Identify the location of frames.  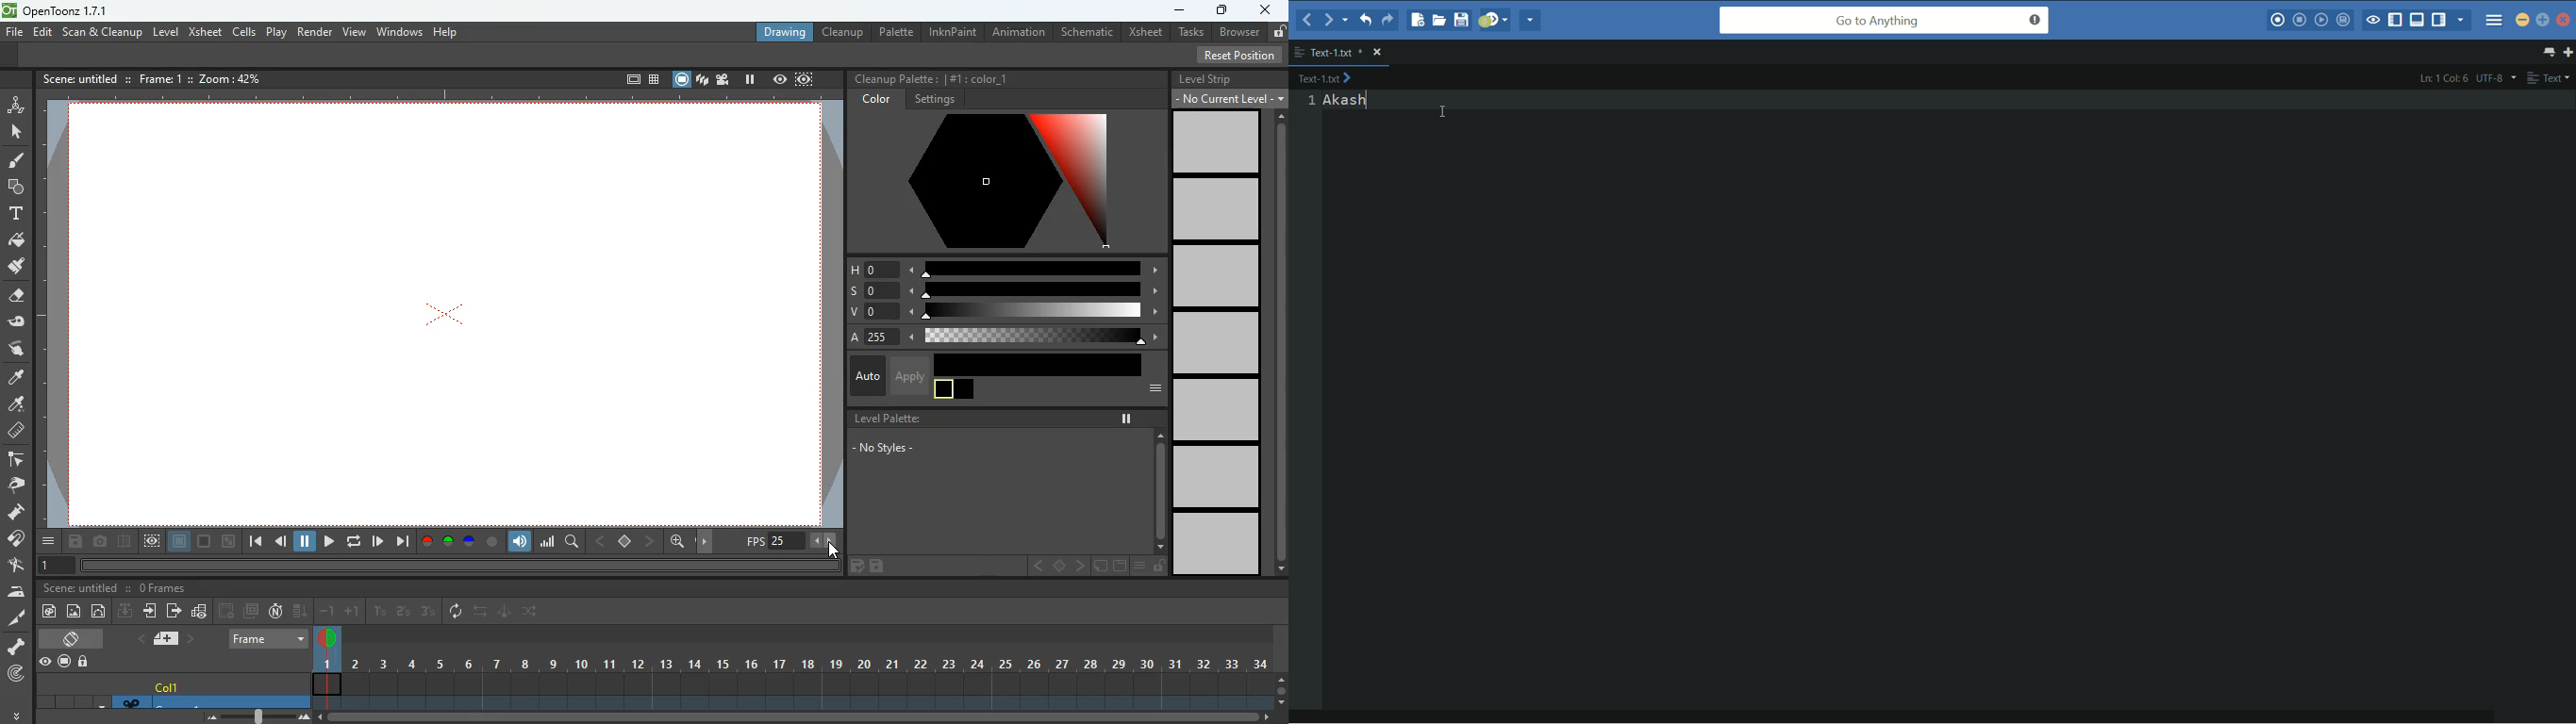
(162, 587).